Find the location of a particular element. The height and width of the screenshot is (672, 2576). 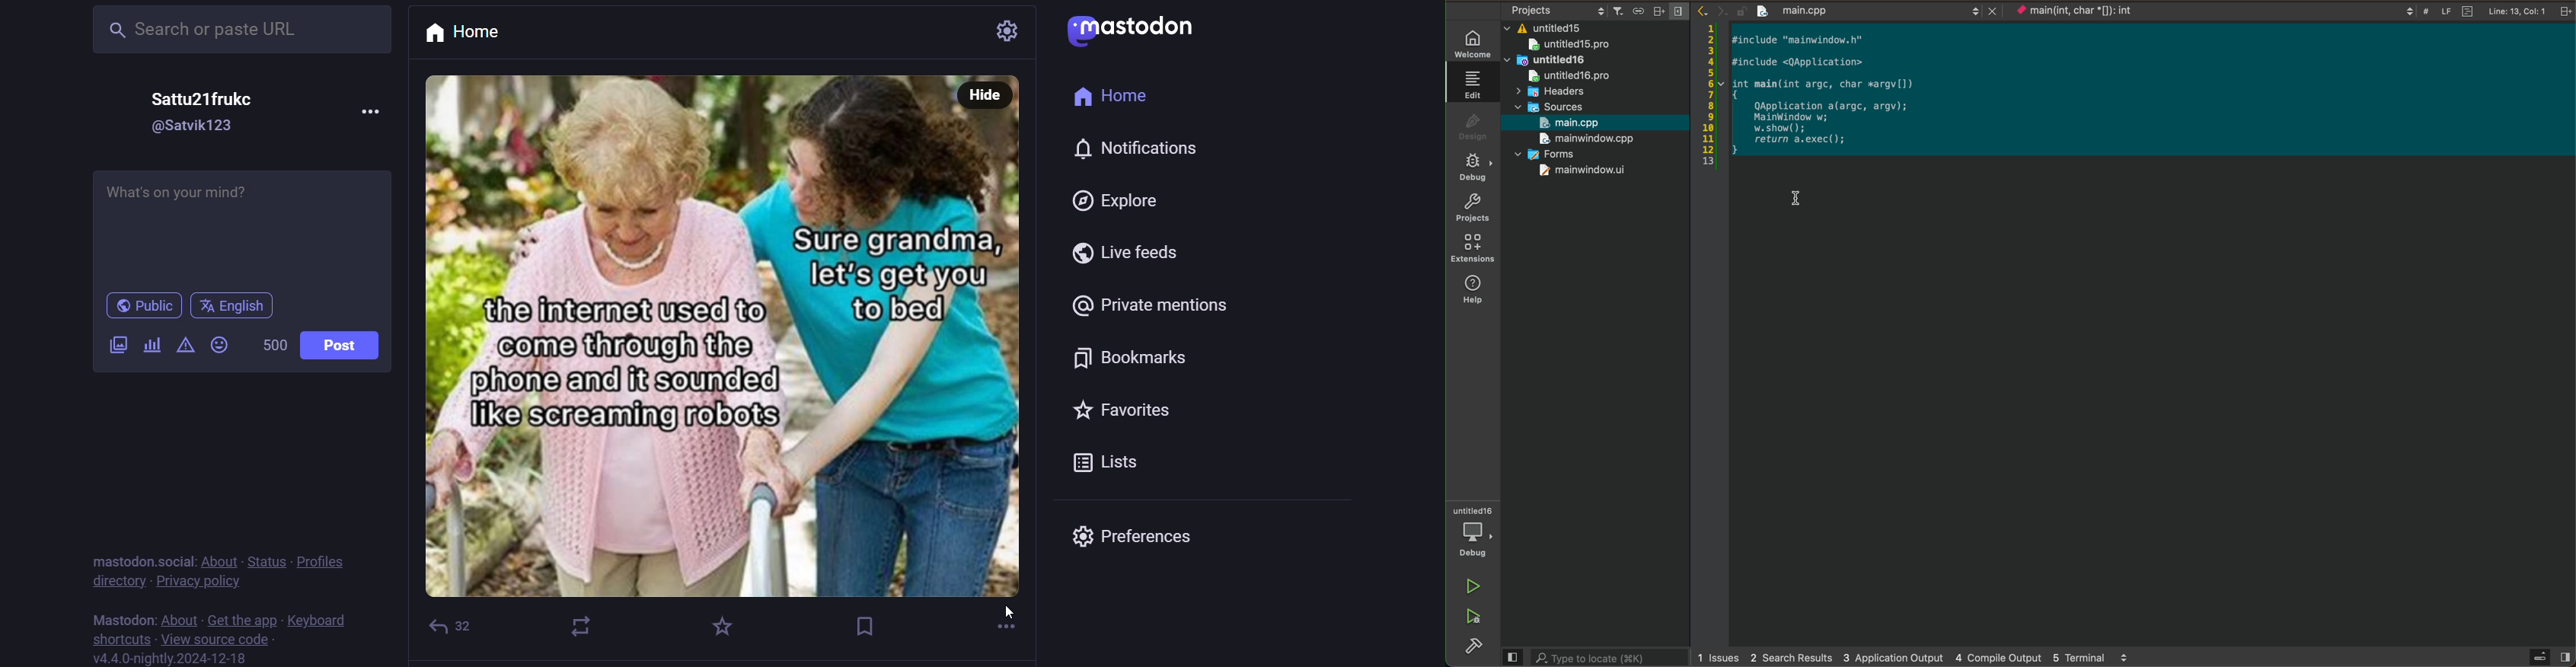

help is located at coordinates (1475, 289).